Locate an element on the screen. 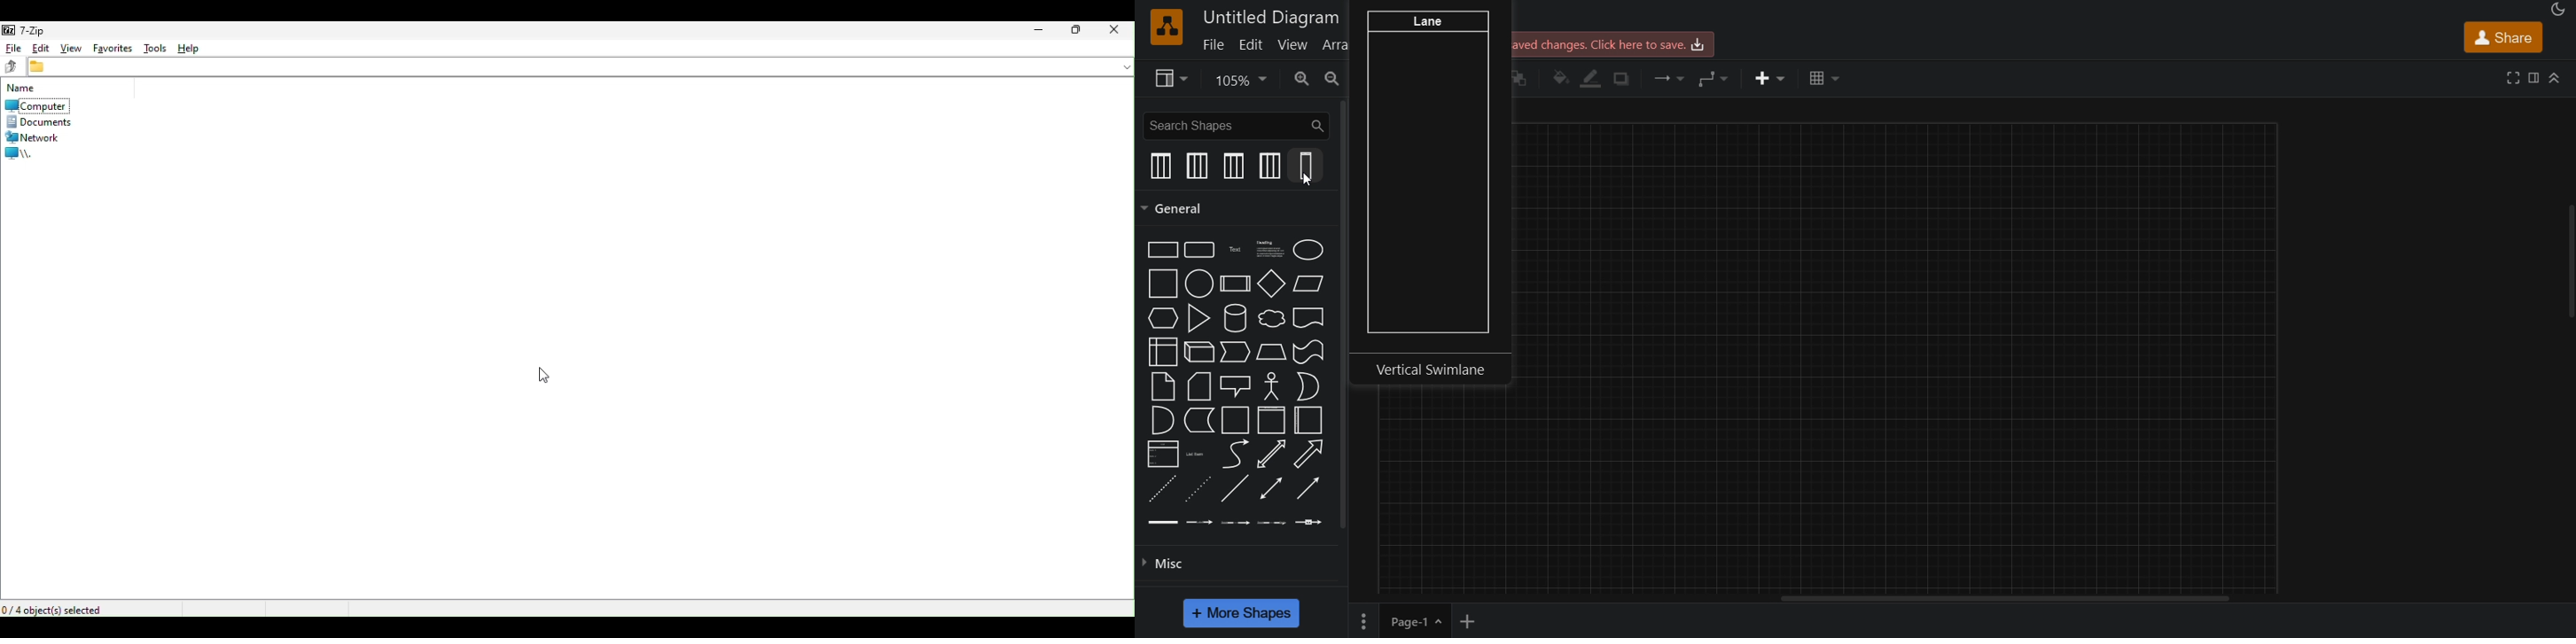 The height and width of the screenshot is (644, 2576). view is located at coordinates (1172, 80).